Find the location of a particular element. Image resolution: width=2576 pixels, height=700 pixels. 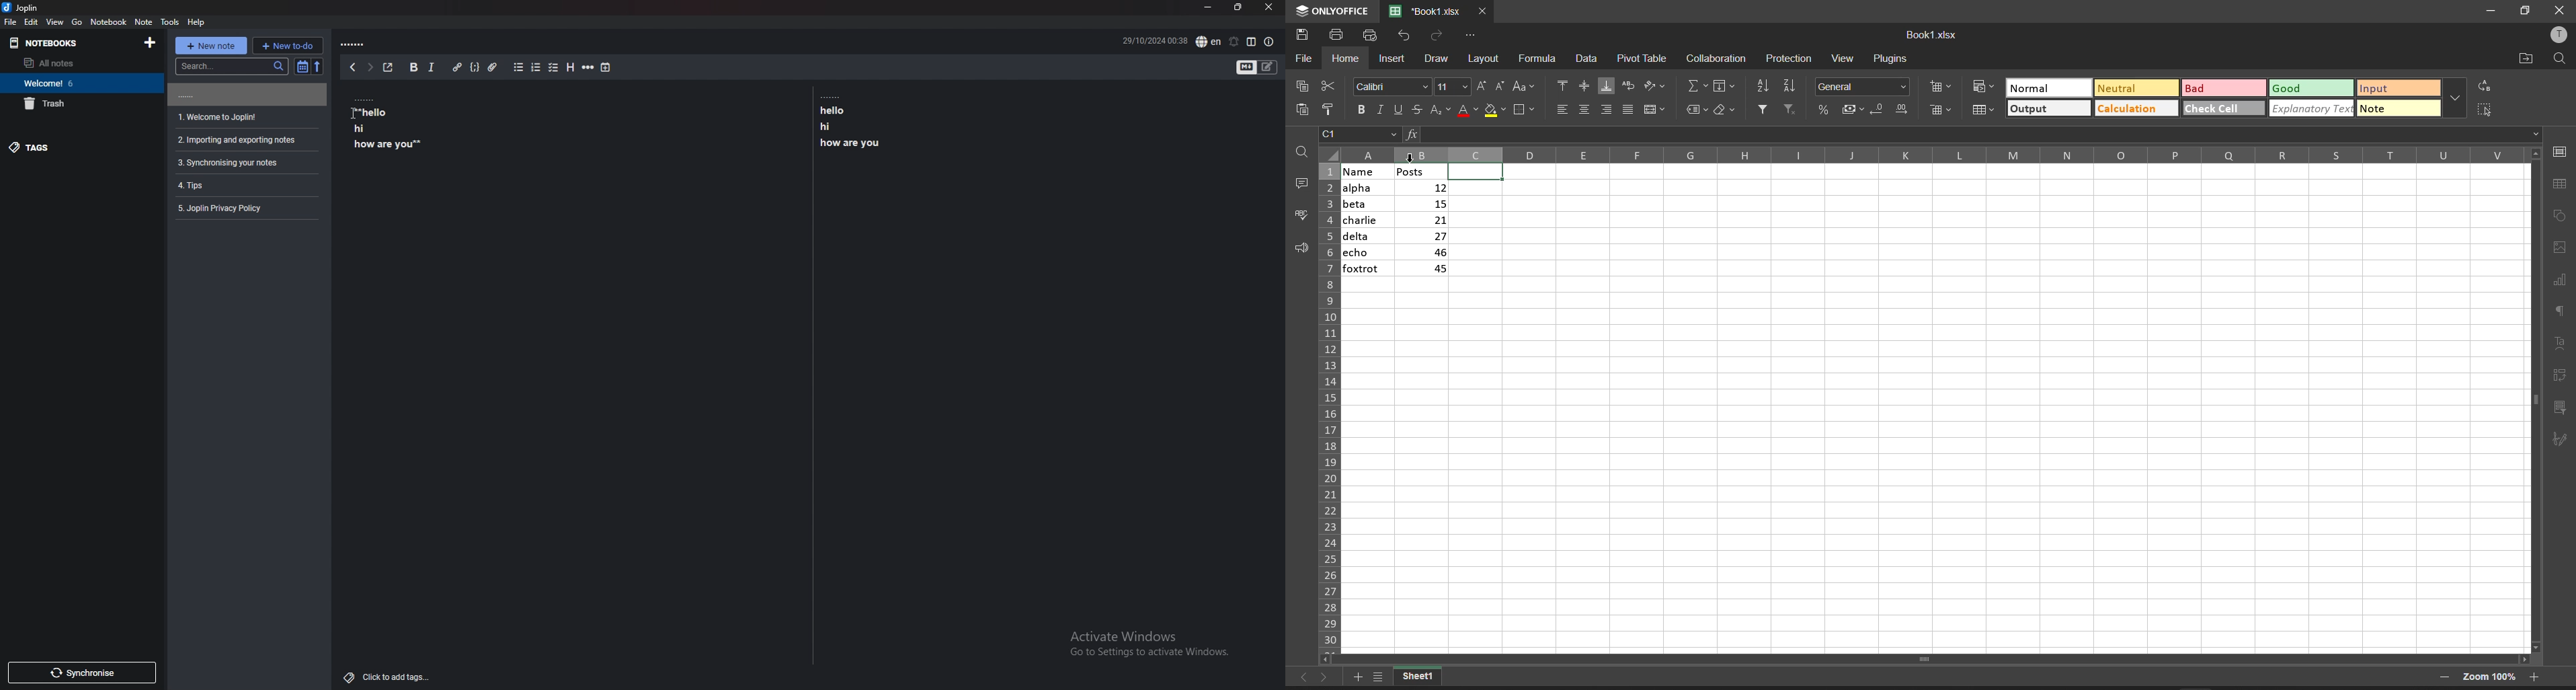

edit is located at coordinates (32, 21).